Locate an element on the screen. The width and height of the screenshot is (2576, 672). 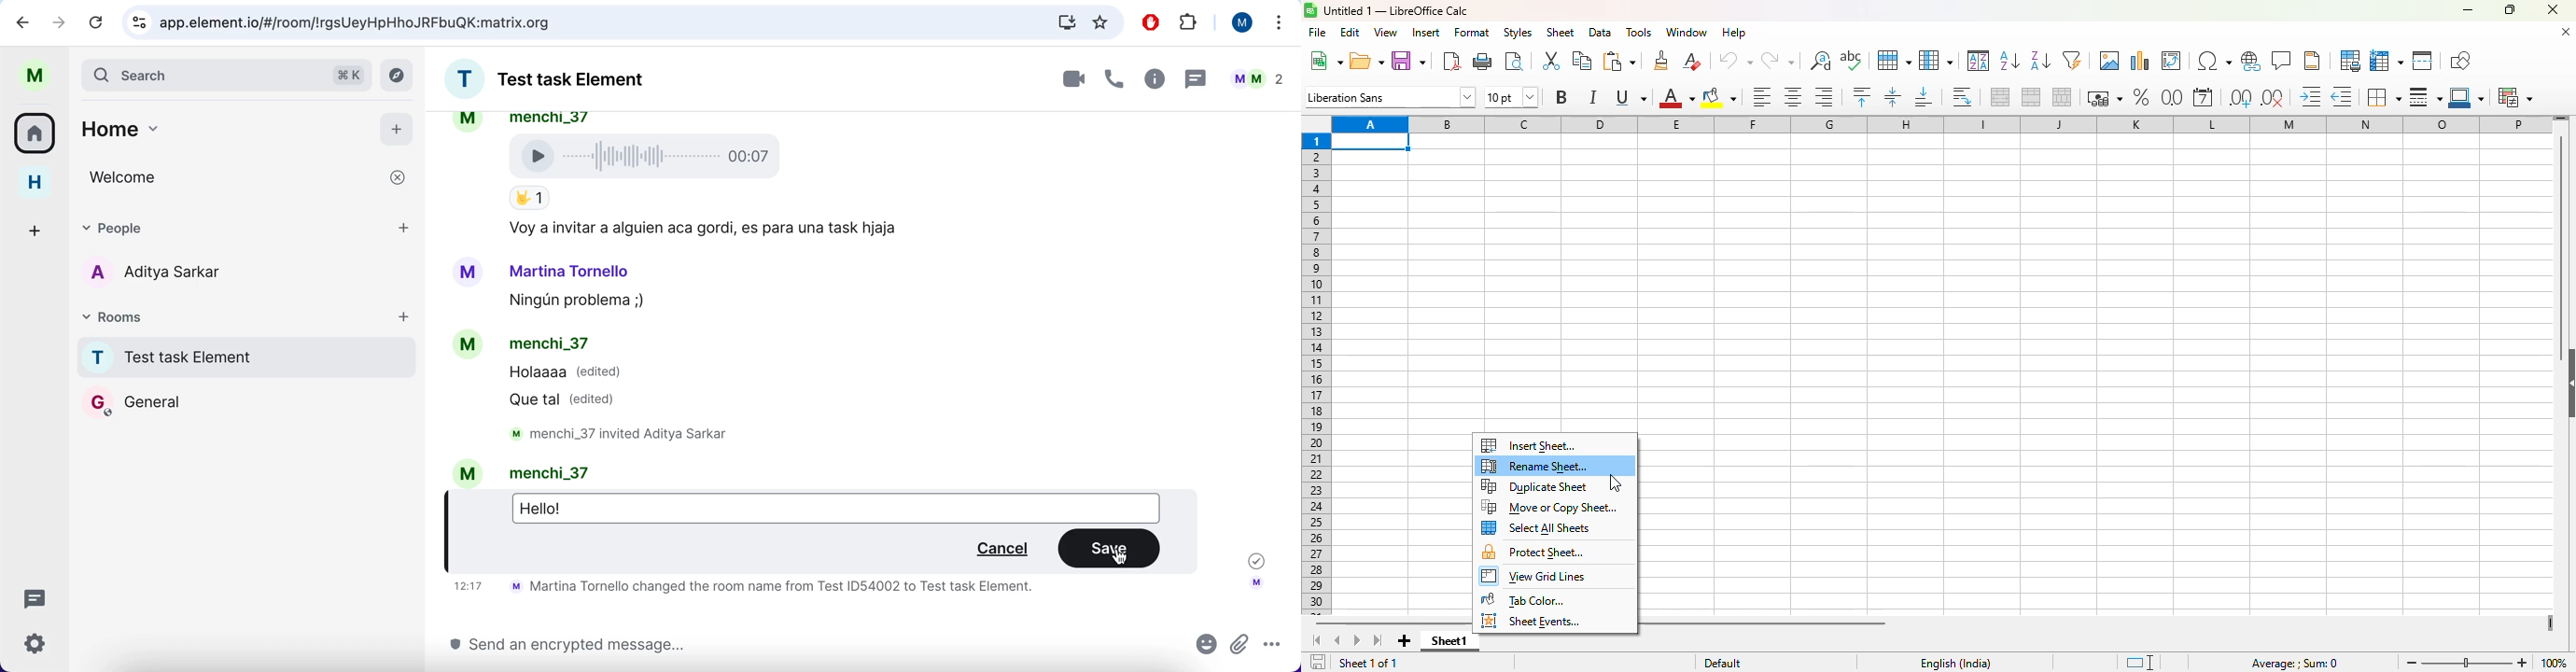
scroll to next sheet is located at coordinates (1358, 641).